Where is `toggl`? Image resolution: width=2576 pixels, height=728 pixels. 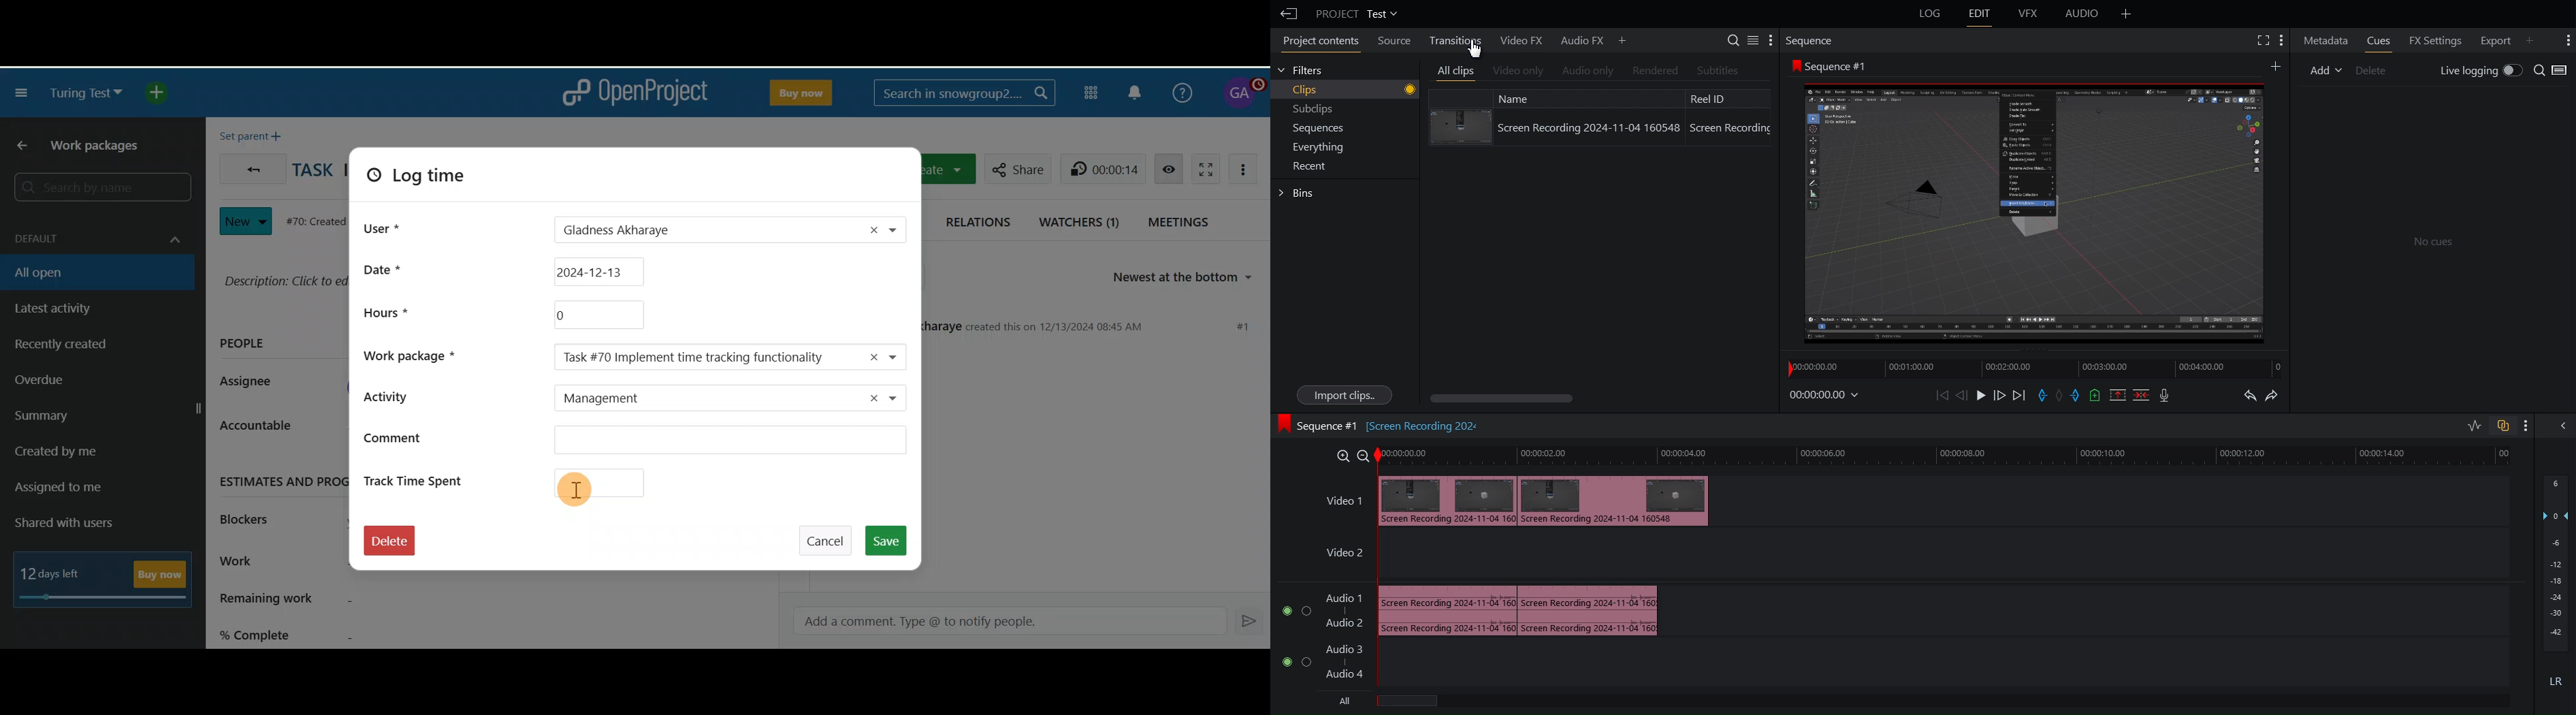
toggl is located at coordinates (1306, 614).